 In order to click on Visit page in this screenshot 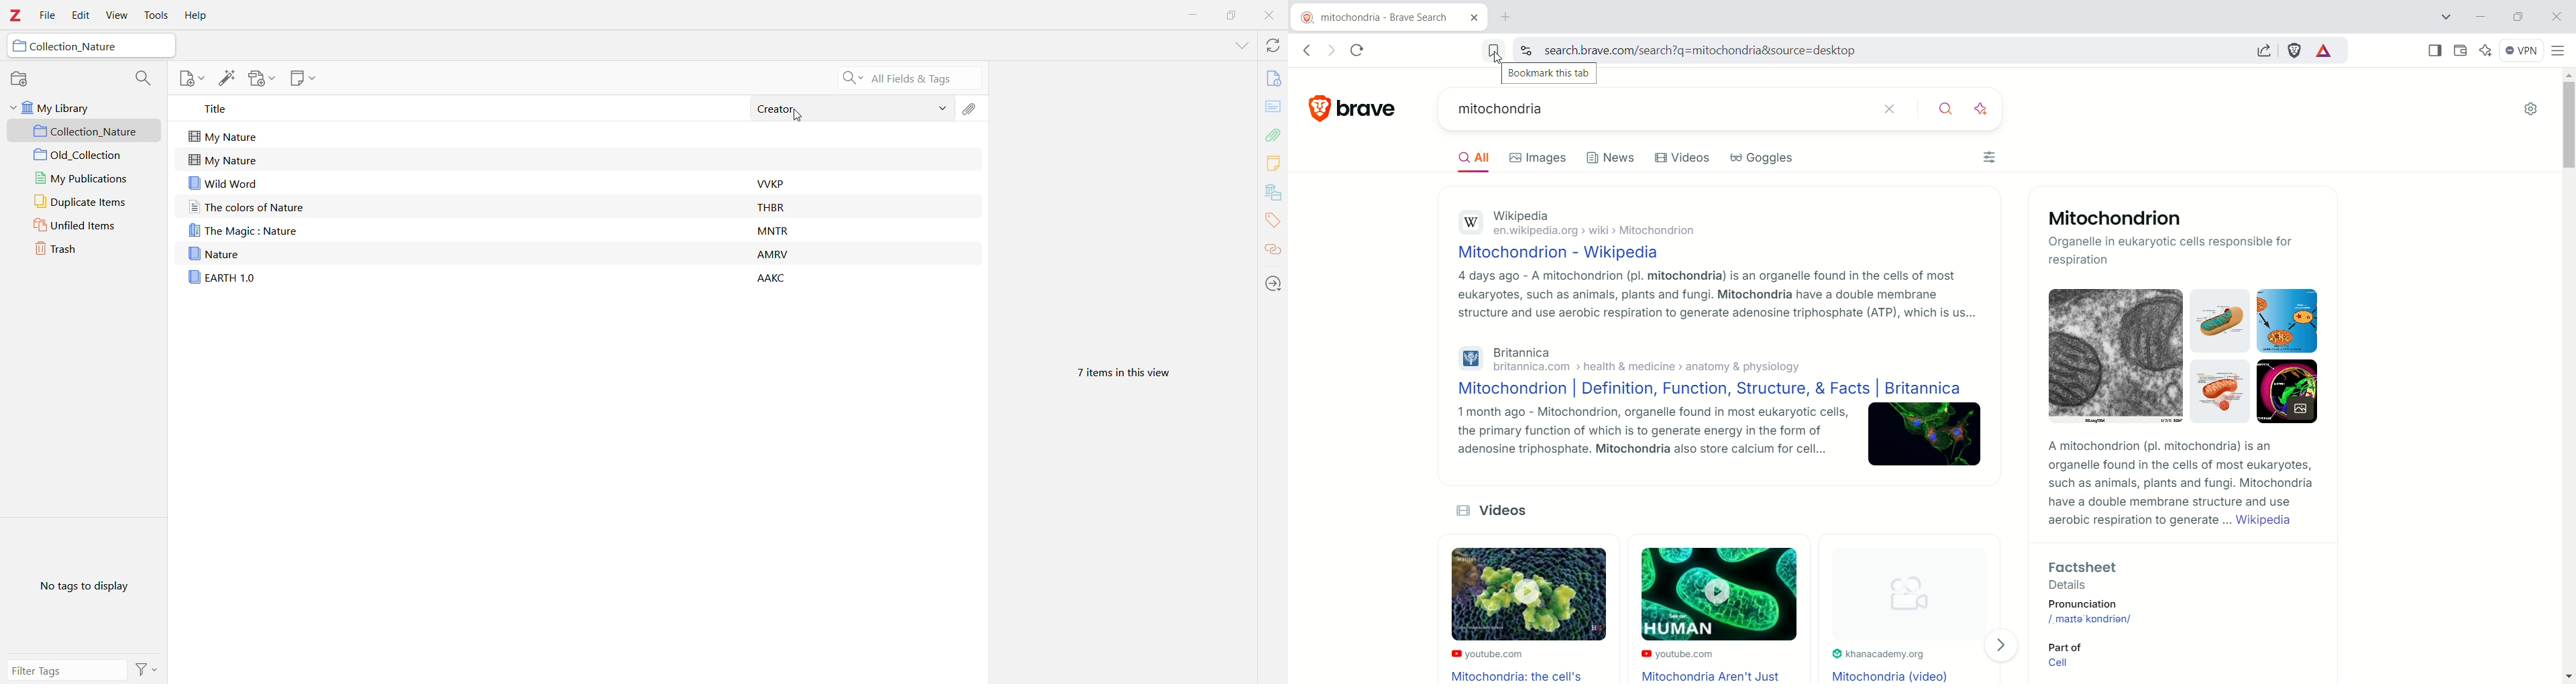, I will do `click(2005, 645)`.